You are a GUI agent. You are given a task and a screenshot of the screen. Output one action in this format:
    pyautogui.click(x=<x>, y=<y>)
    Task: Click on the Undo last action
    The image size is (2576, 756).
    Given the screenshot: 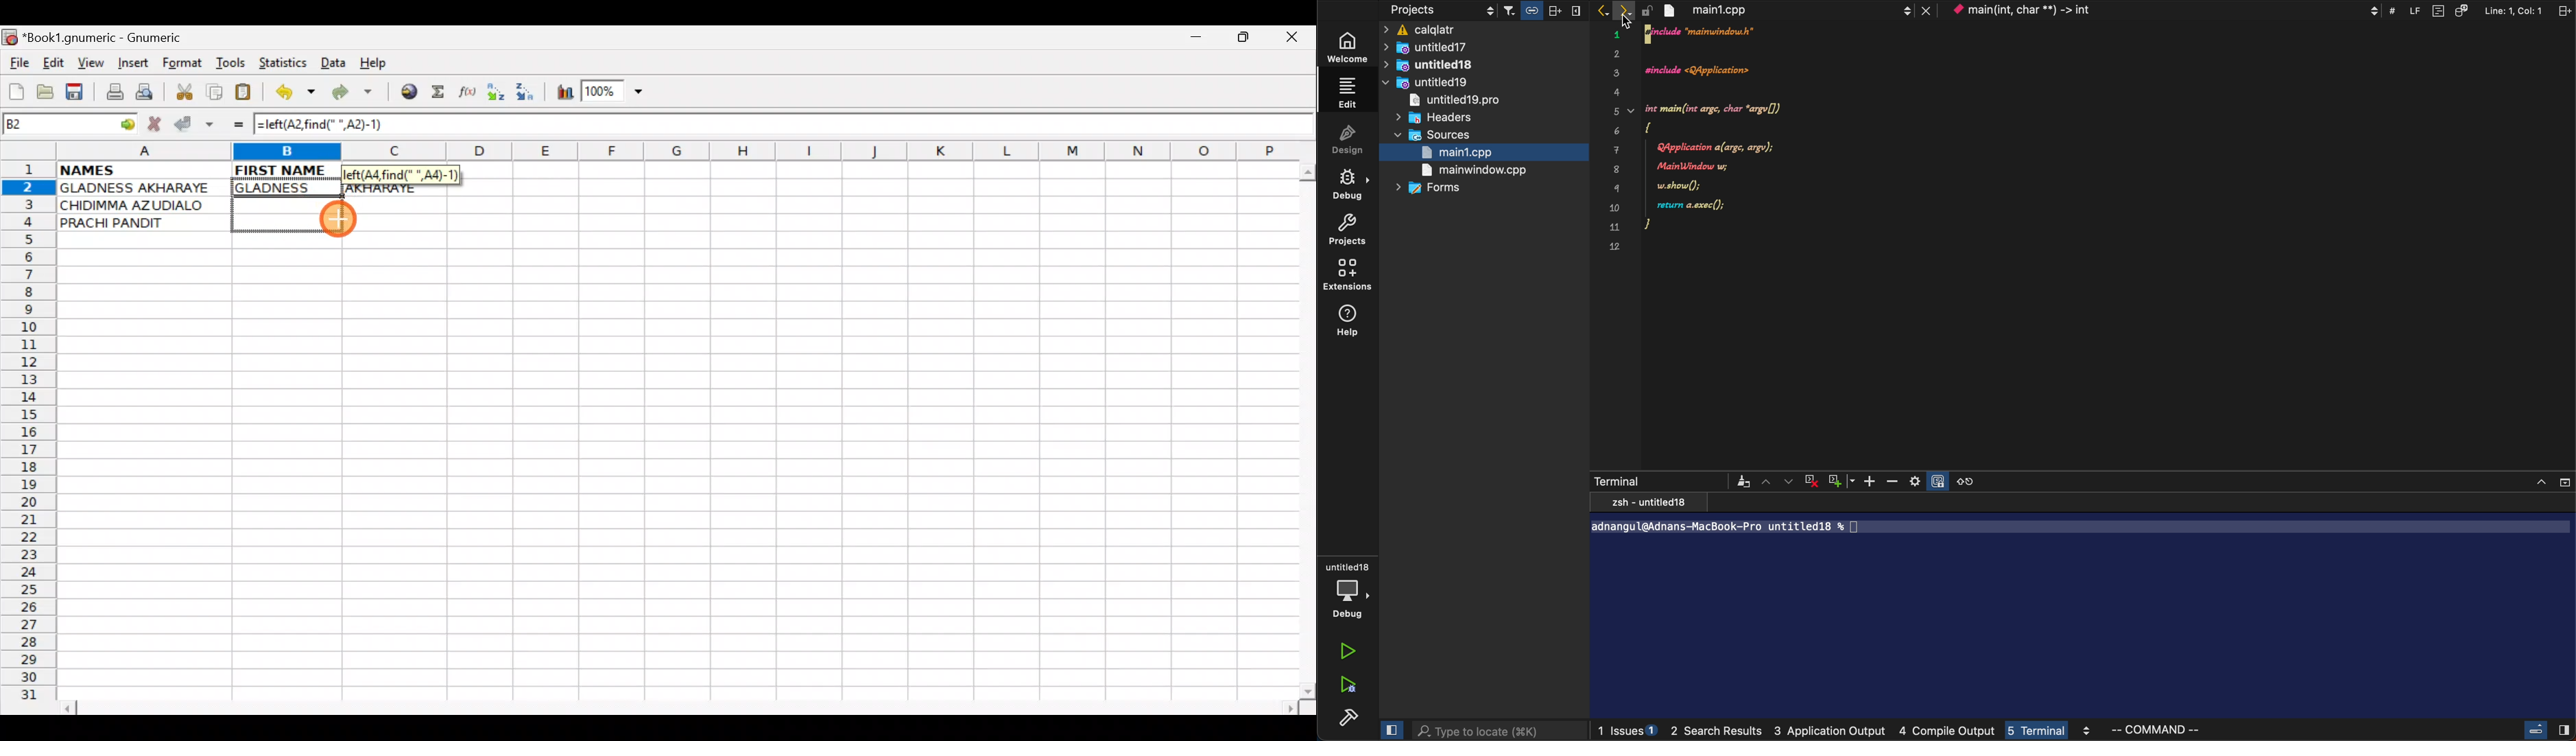 What is the action you would take?
    pyautogui.click(x=297, y=94)
    